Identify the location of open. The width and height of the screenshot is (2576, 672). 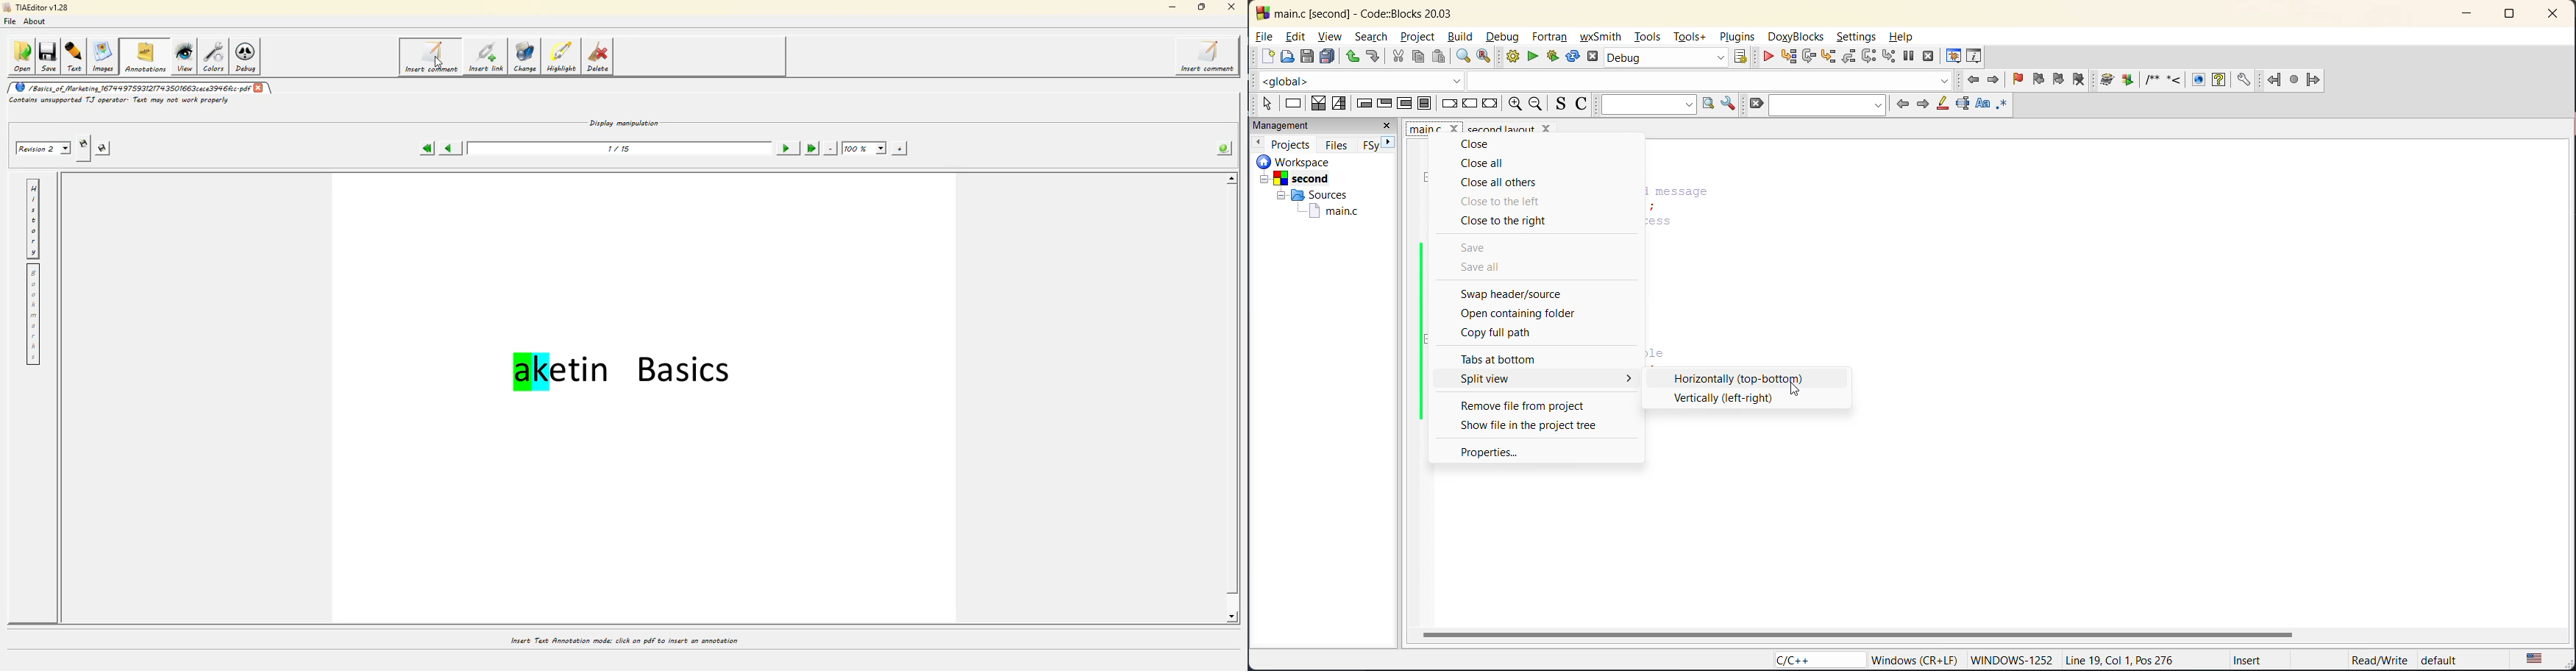
(1285, 56).